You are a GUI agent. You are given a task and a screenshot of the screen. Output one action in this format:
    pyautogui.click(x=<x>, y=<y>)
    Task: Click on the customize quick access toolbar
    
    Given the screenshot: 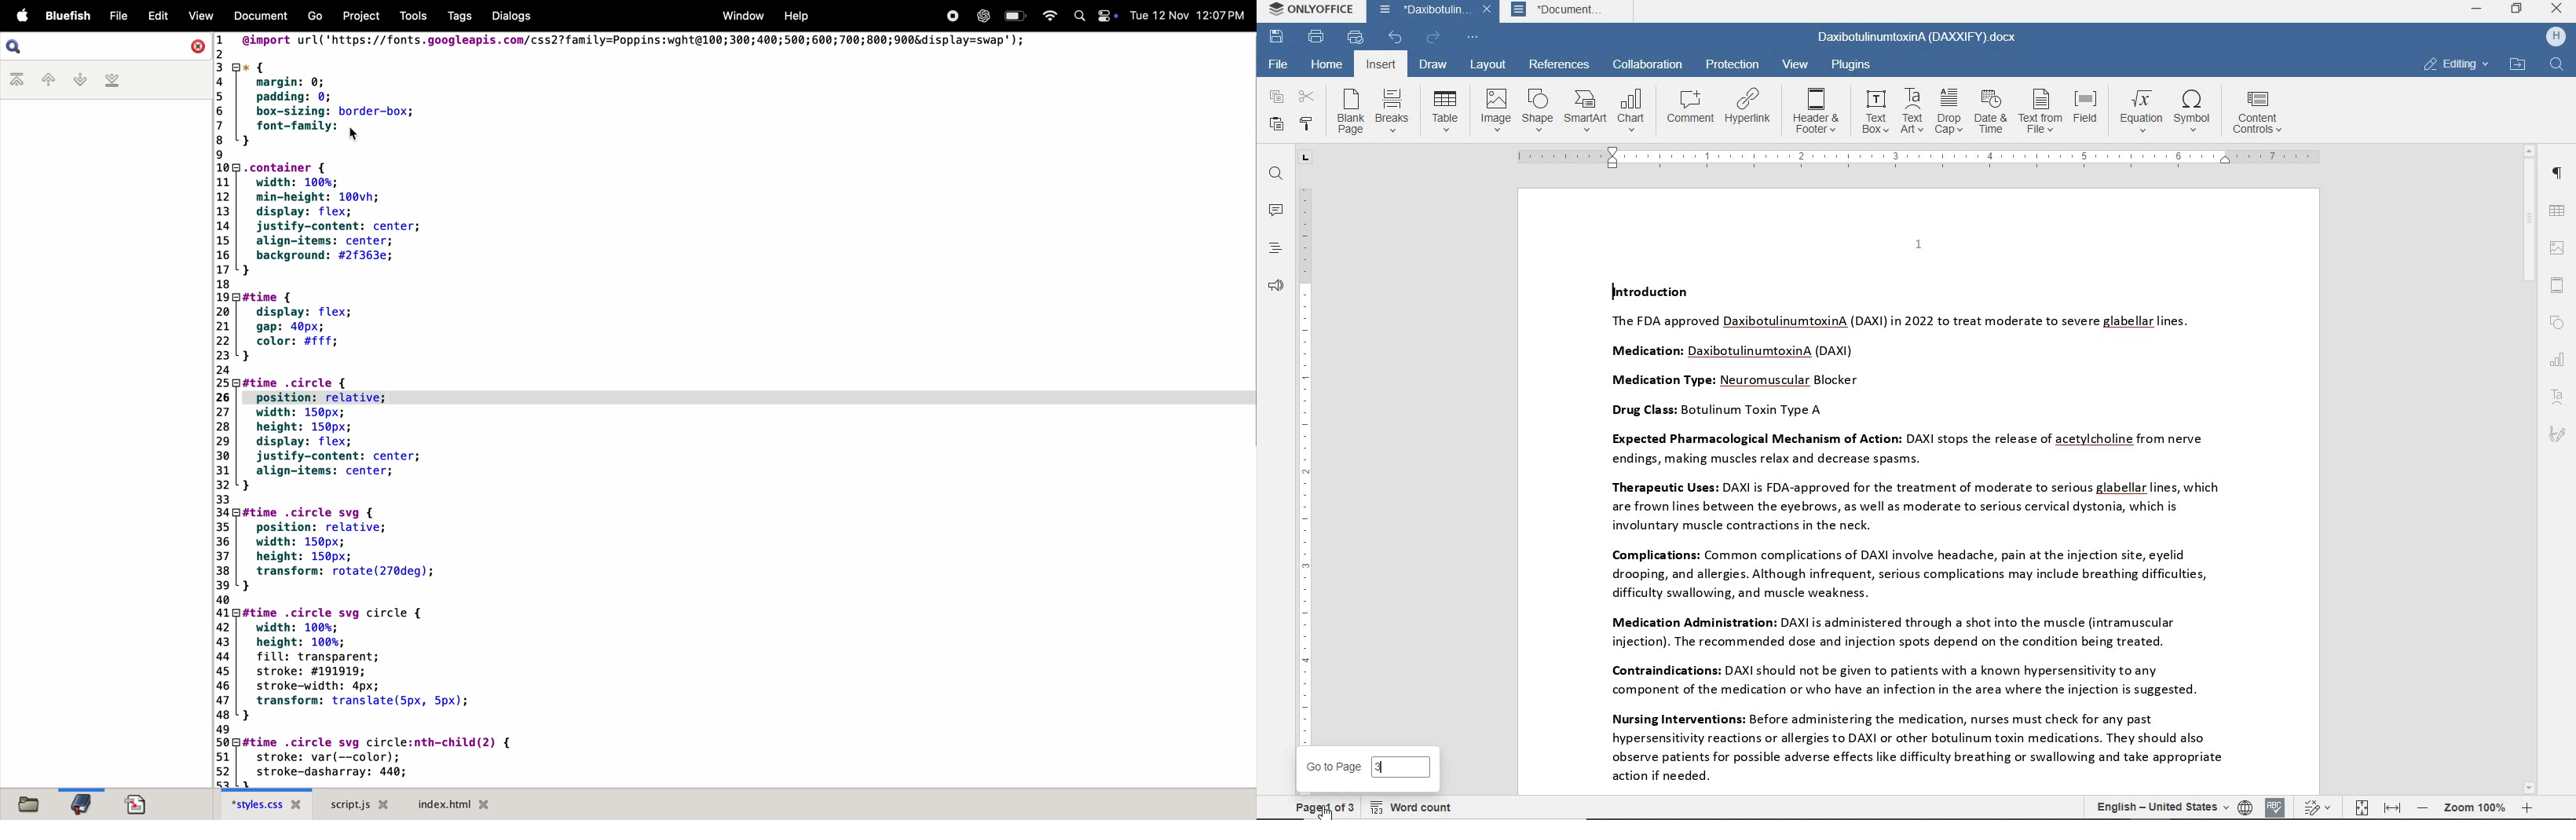 What is the action you would take?
    pyautogui.click(x=1473, y=38)
    